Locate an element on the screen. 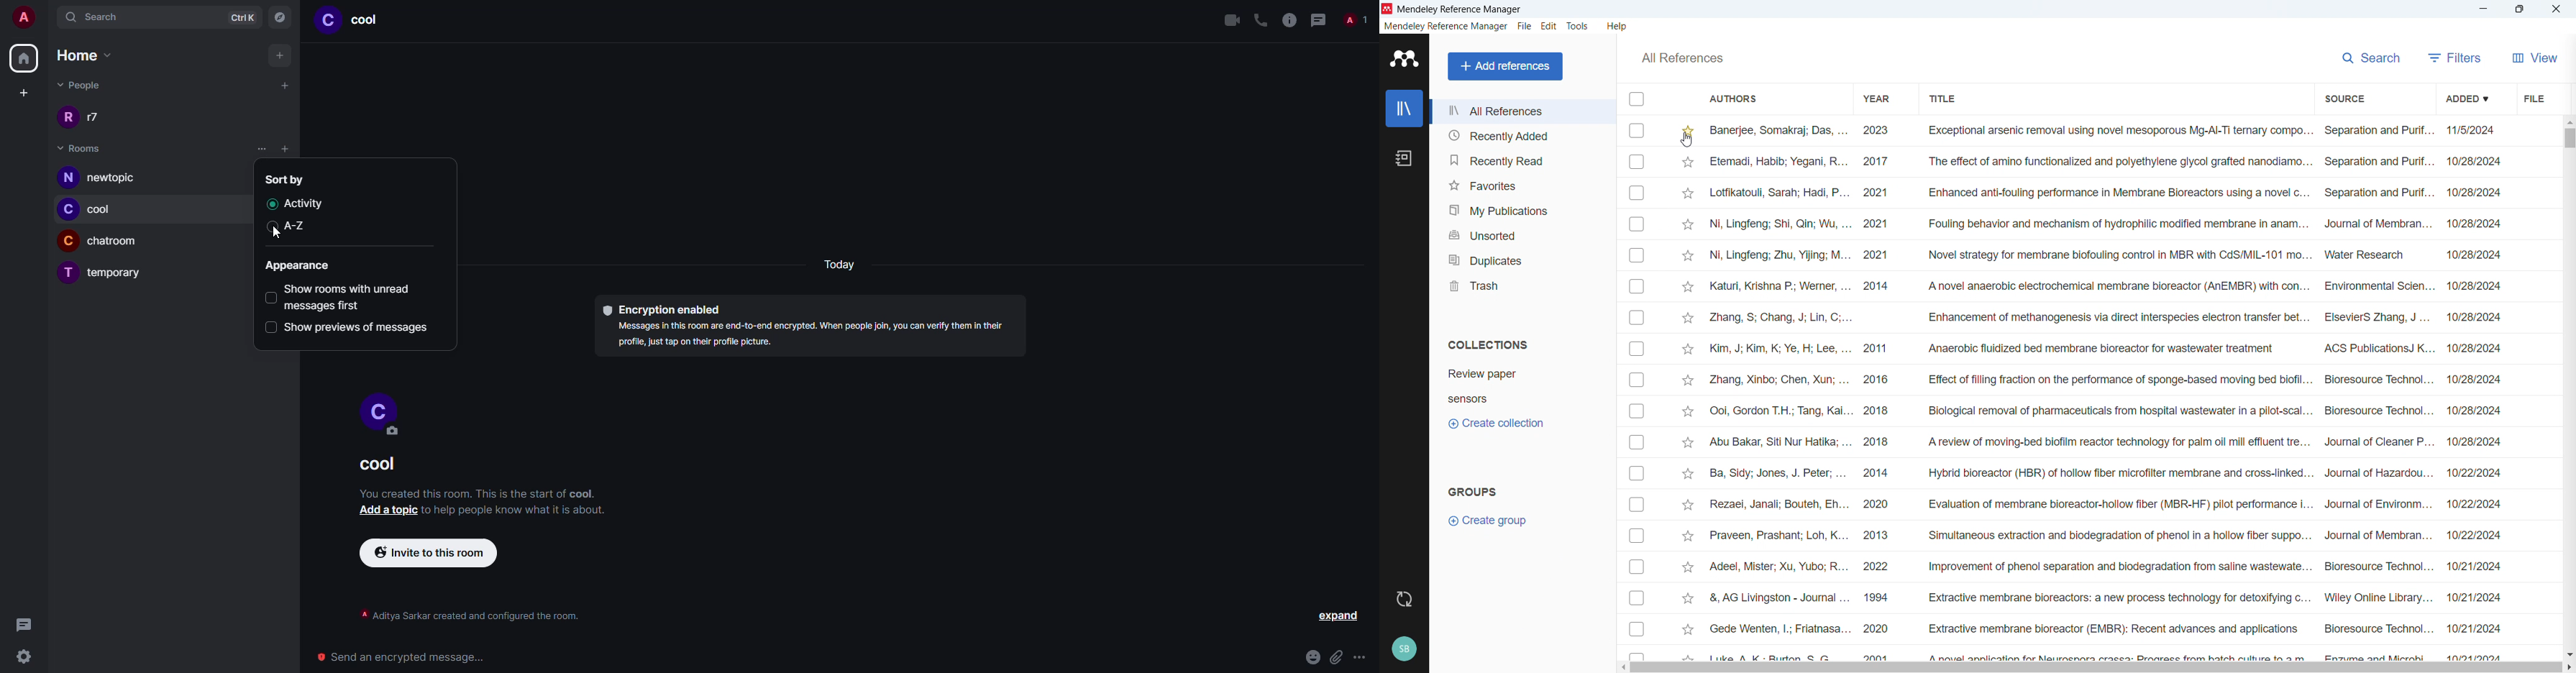 The image size is (2576, 700). Close  is located at coordinates (2557, 9).